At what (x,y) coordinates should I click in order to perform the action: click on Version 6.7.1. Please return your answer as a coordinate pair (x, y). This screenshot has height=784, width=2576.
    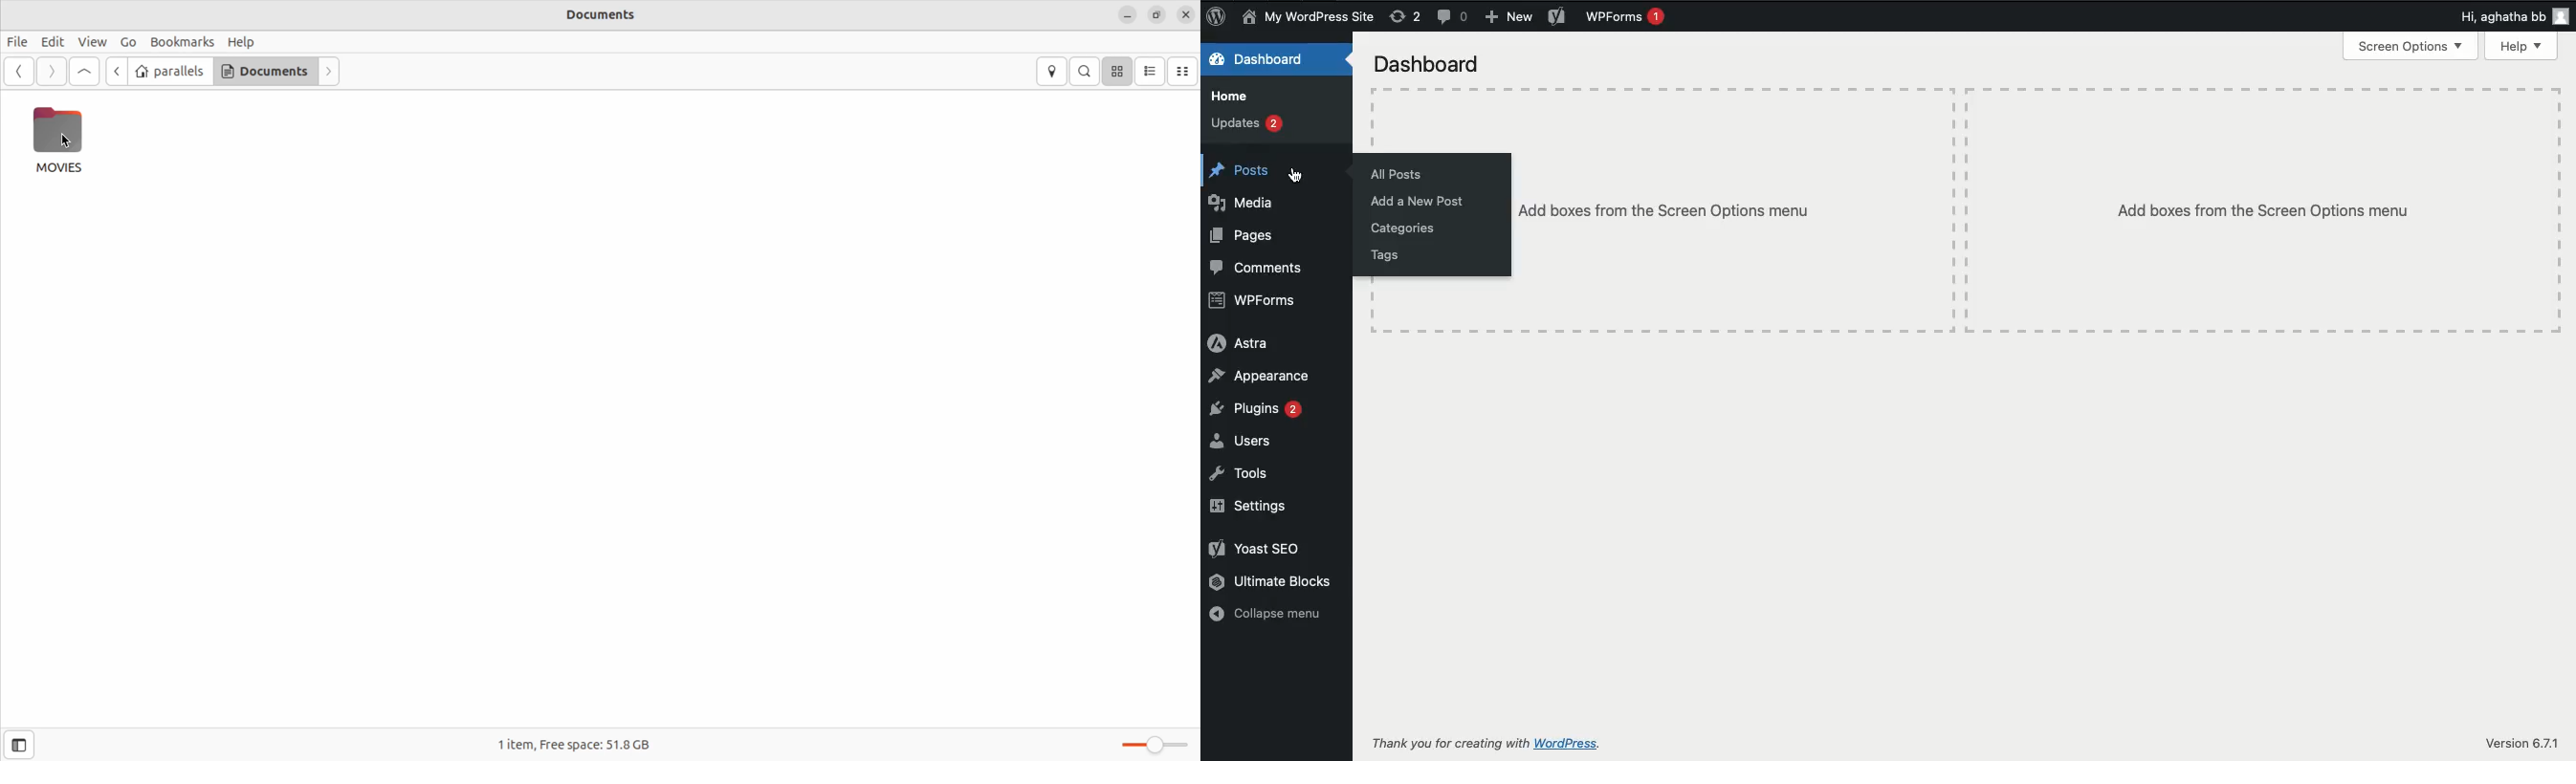
    Looking at the image, I should click on (2522, 744).